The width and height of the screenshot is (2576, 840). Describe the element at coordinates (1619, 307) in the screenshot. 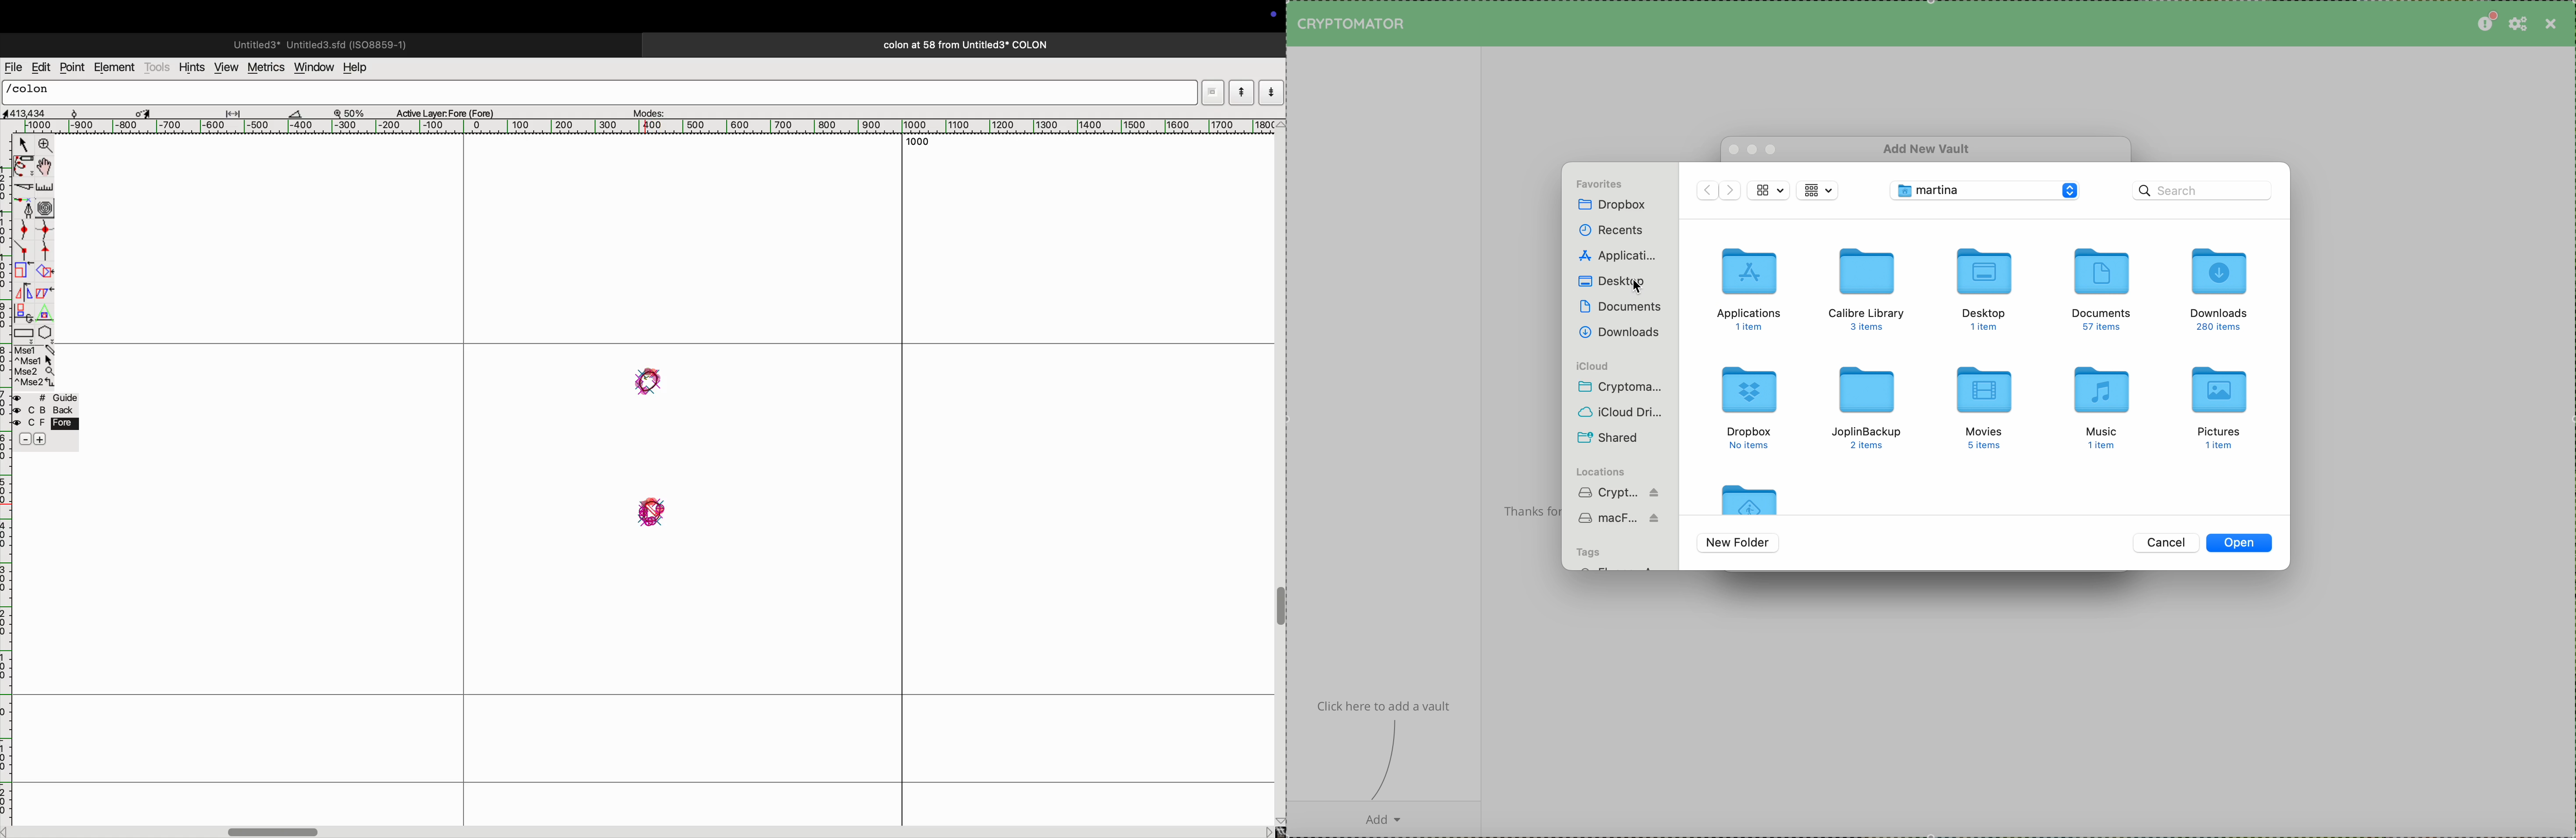

I see `documents` at that location.